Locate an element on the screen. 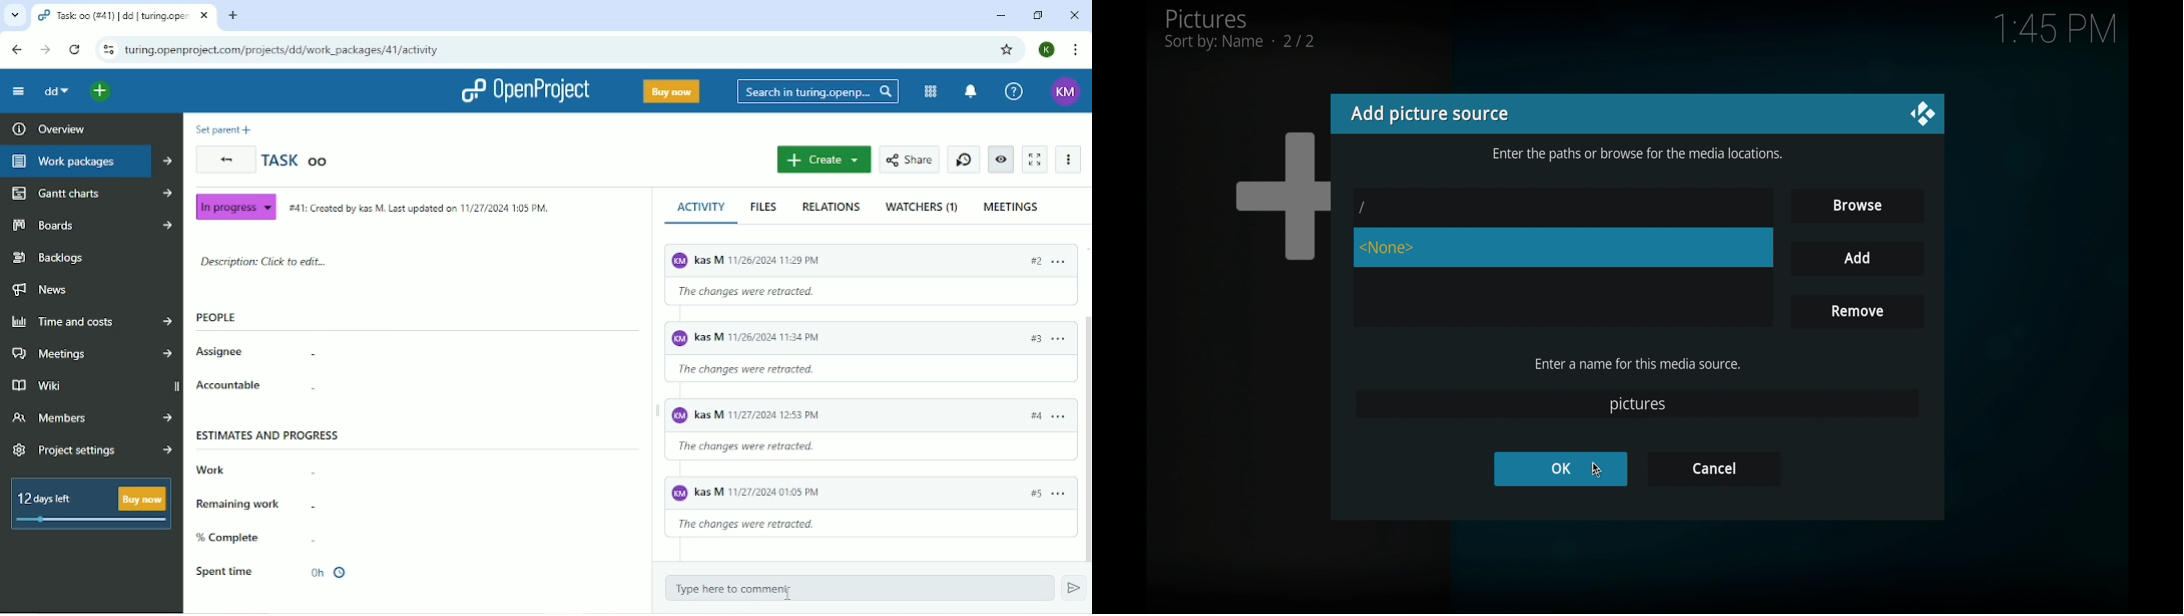 This screenshot has width=2184, height=616. Description is located at coordinates (261, 263).